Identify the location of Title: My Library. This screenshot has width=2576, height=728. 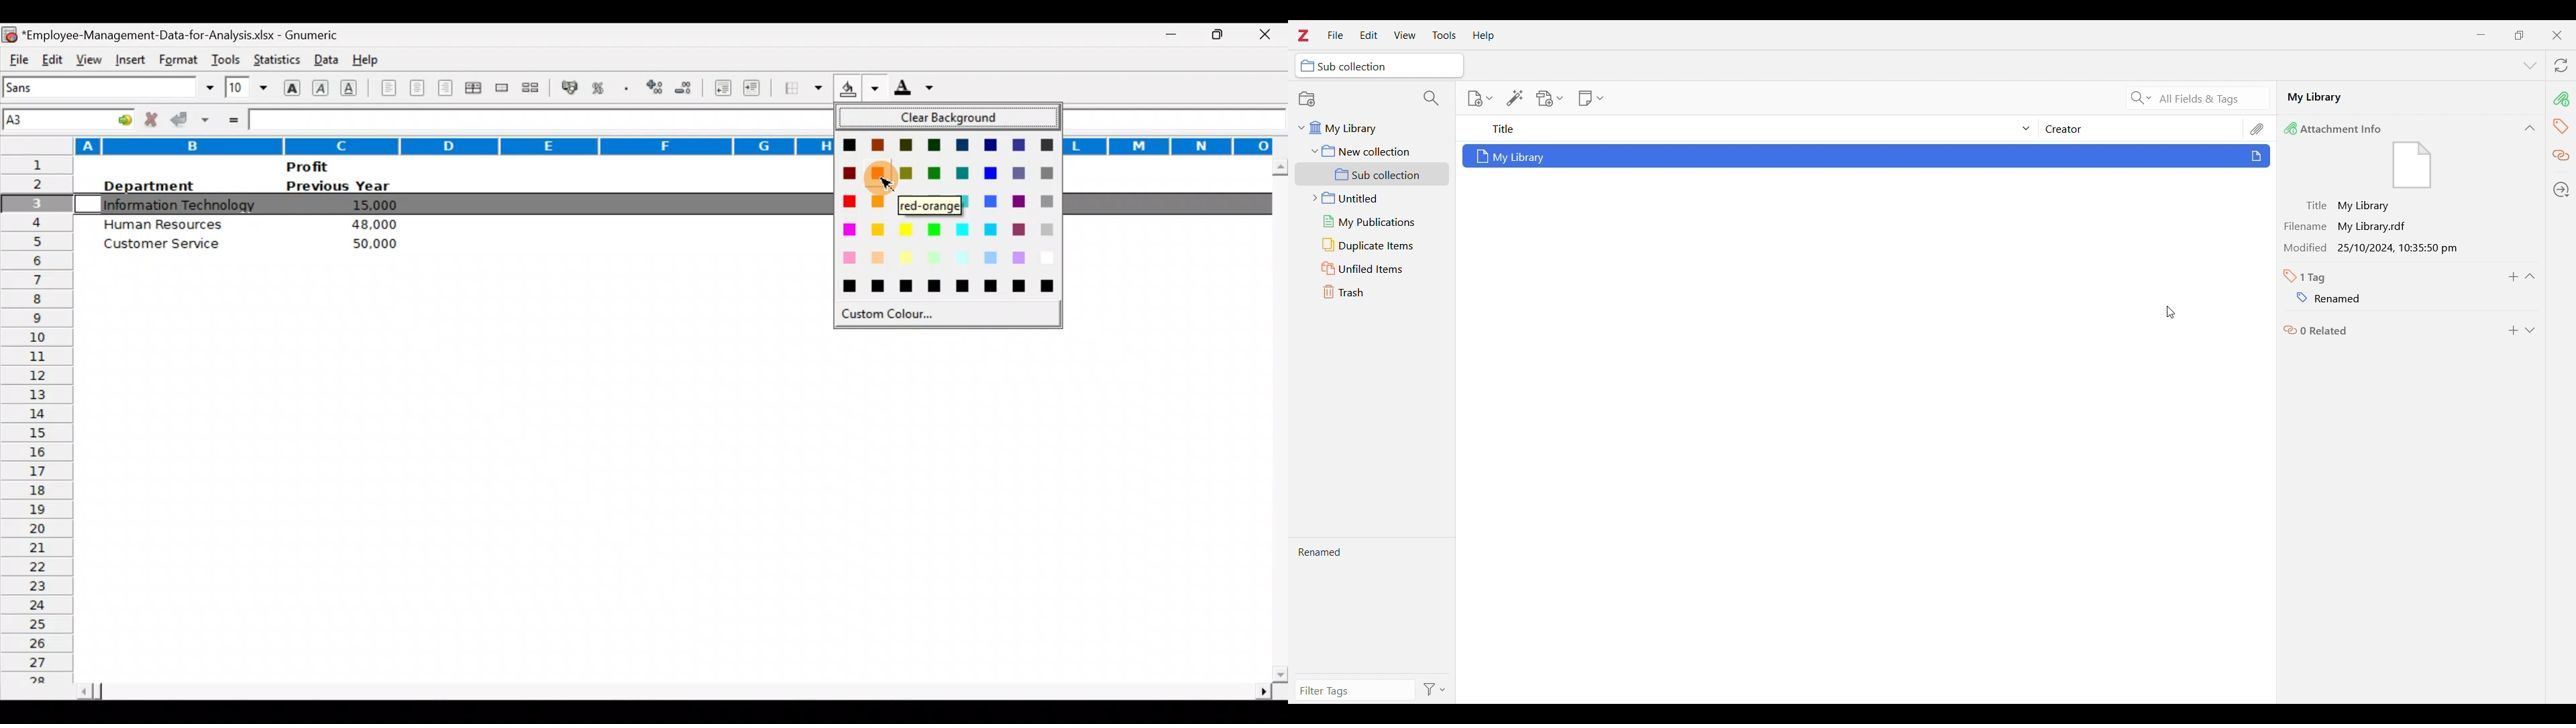
(2349, 206).